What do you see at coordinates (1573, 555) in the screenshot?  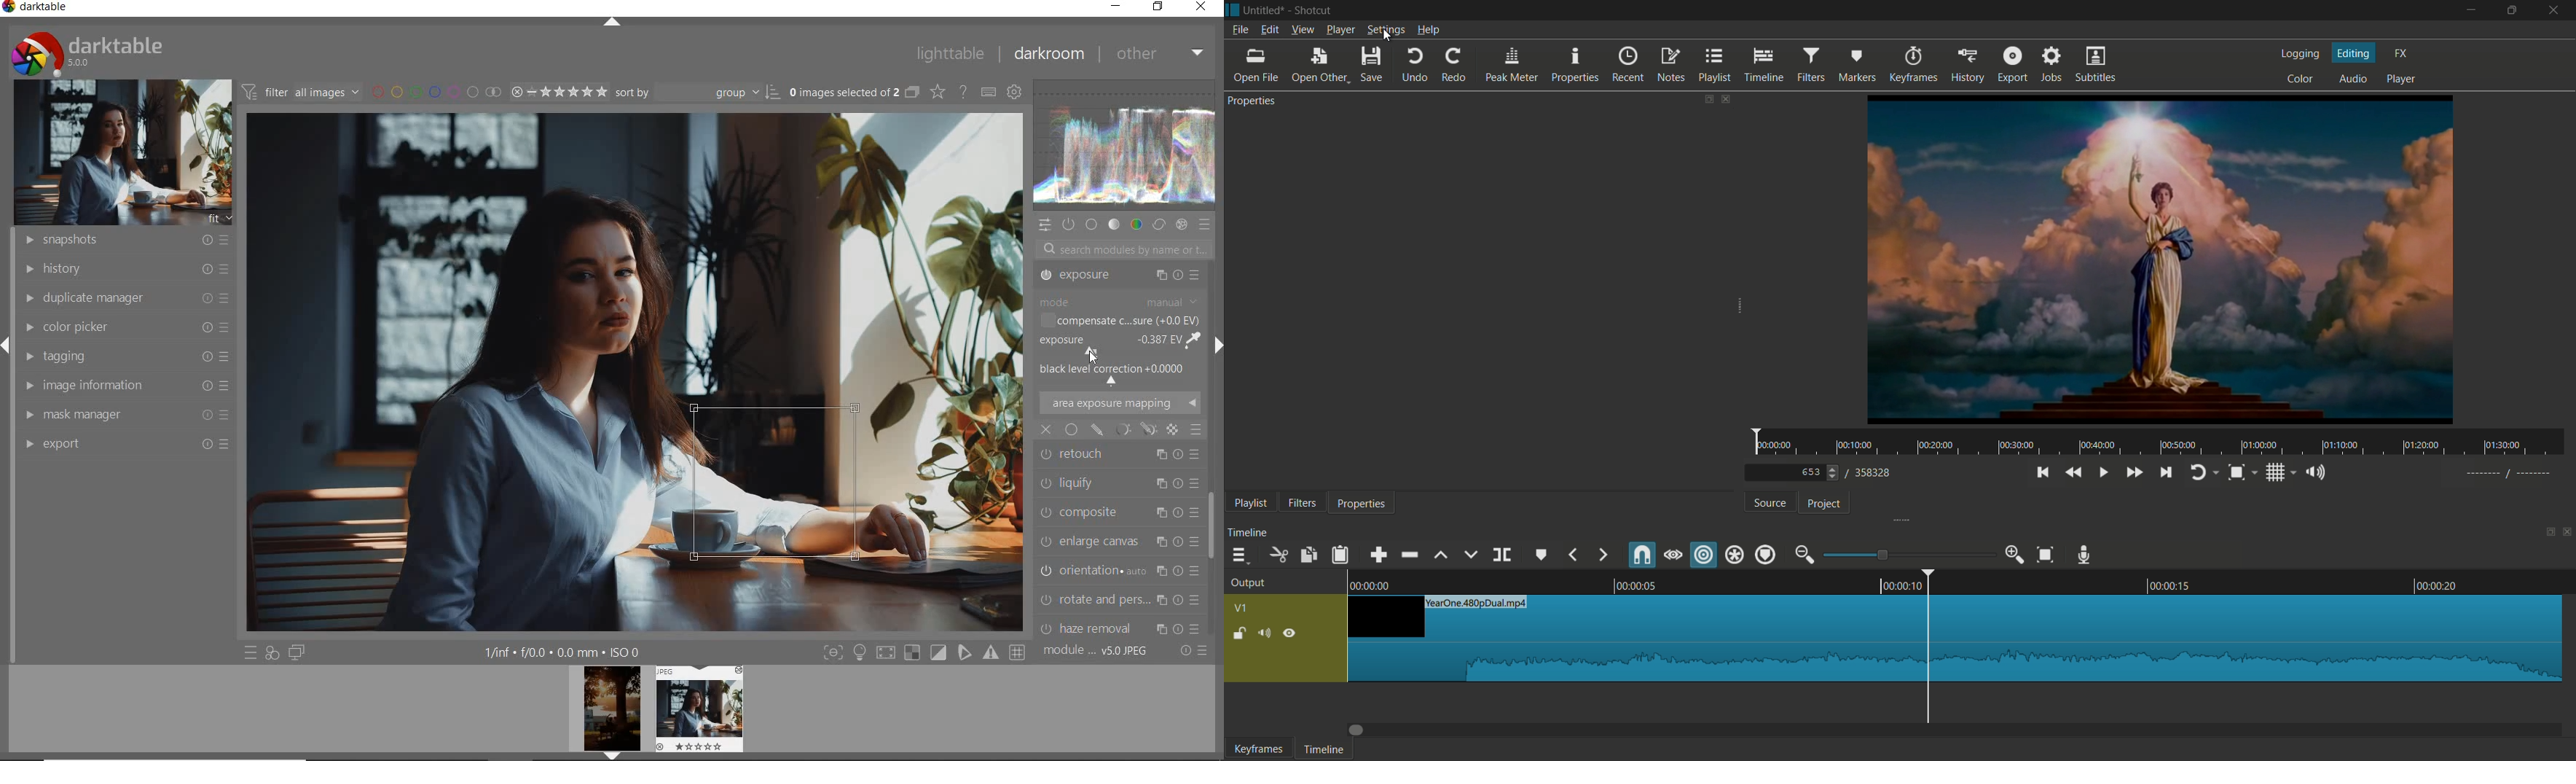 I see `previous marker` at bounding box center [1573, 555].